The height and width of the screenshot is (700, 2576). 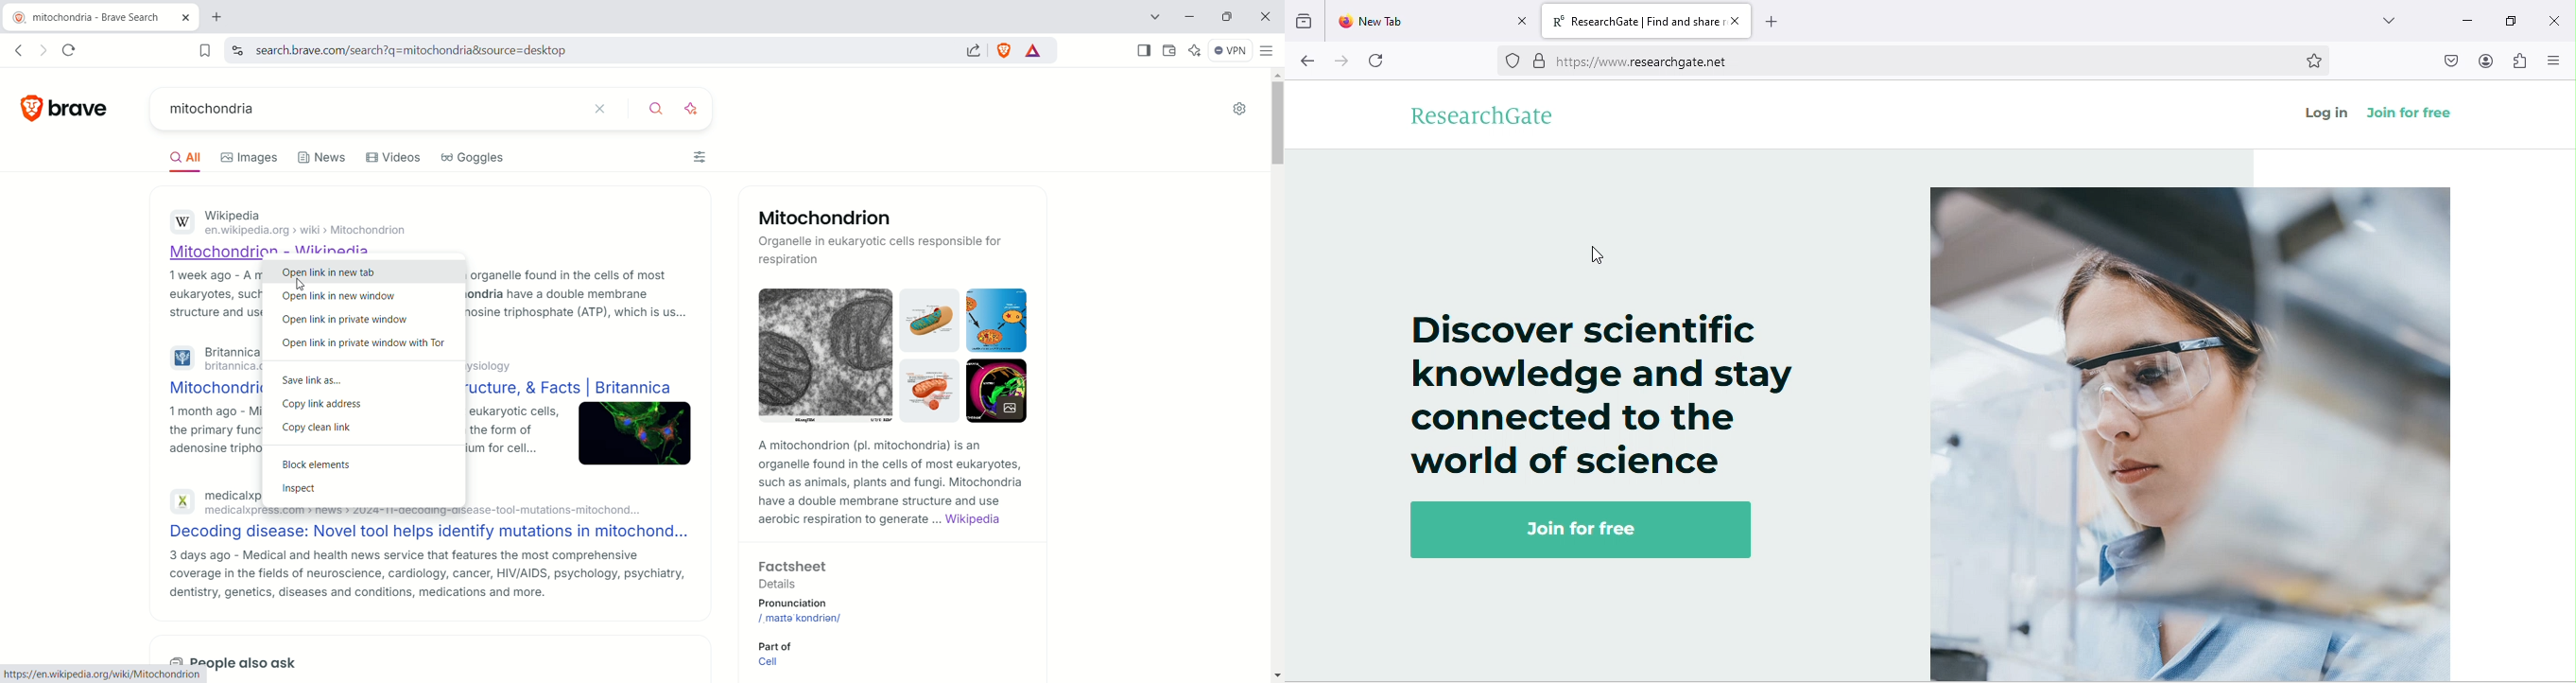 What do you see at coordinates (2554, 58) in the screenshot?
I see `menu` at bounding box center [2554, 58].